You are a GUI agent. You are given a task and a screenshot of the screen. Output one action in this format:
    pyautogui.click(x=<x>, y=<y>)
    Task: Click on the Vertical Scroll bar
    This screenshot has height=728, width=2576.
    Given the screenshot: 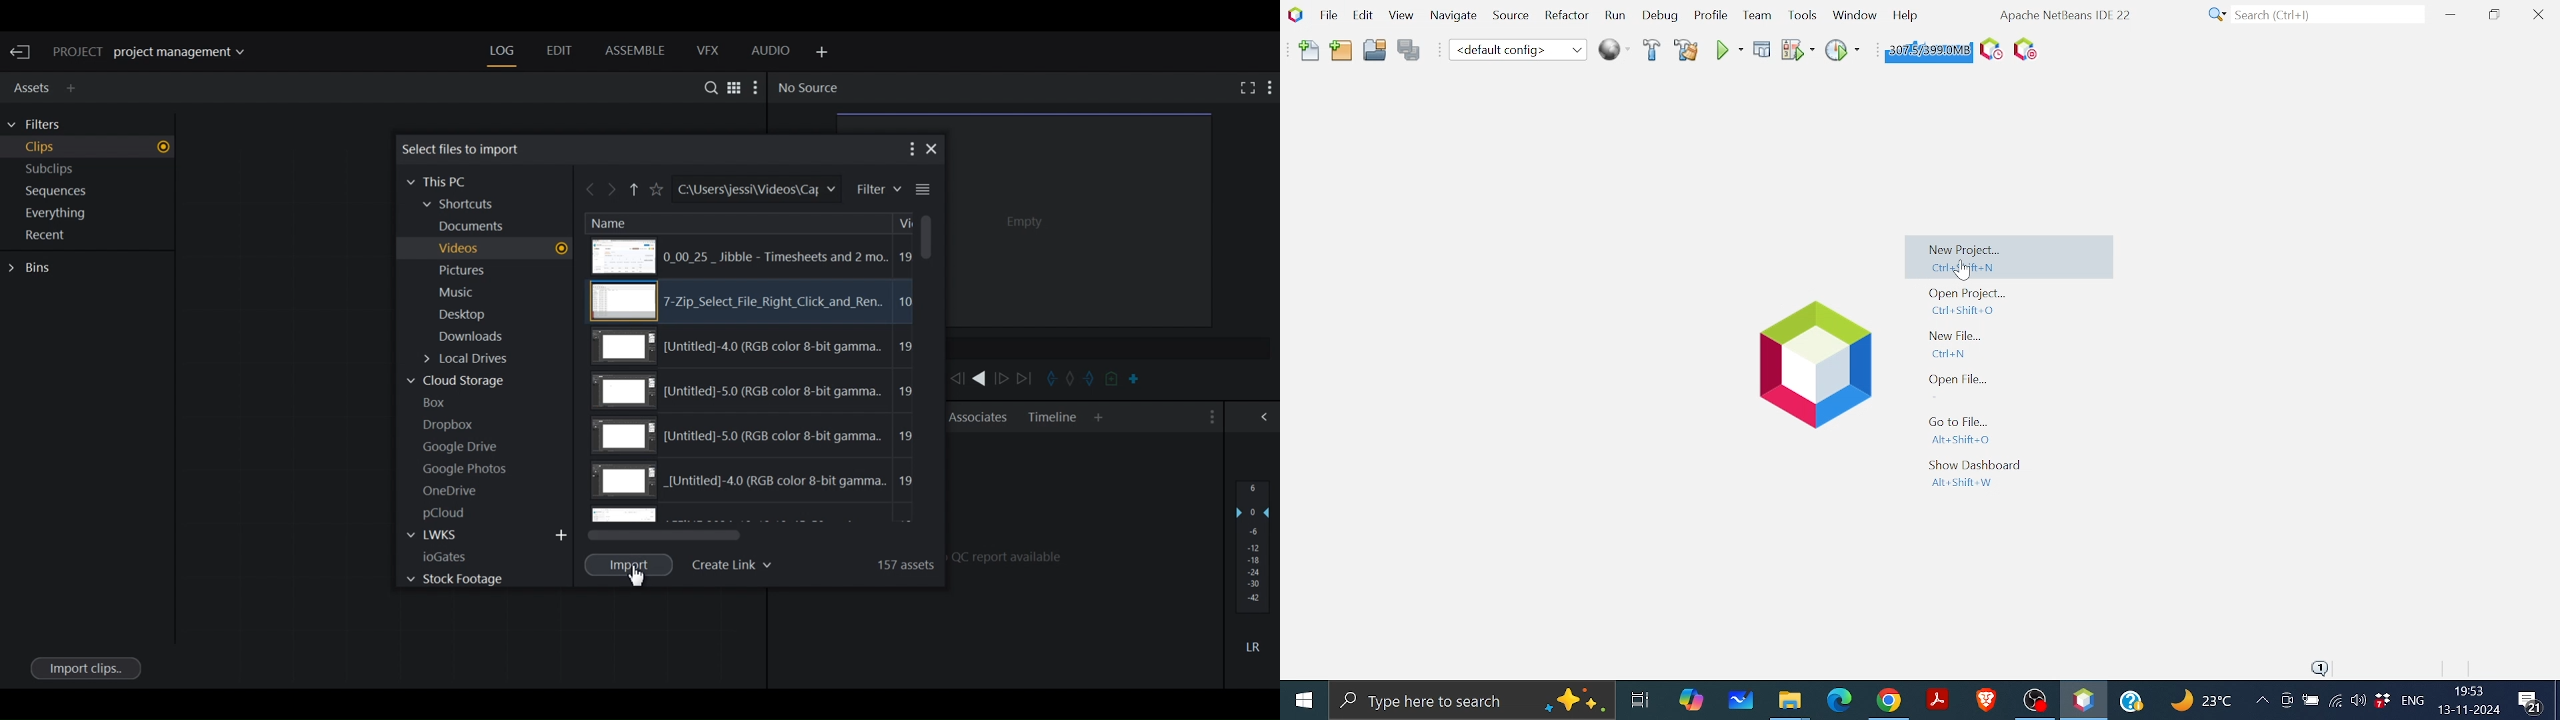 What is the action you would take?
    pyautogui.click(x=925, y=237)
    